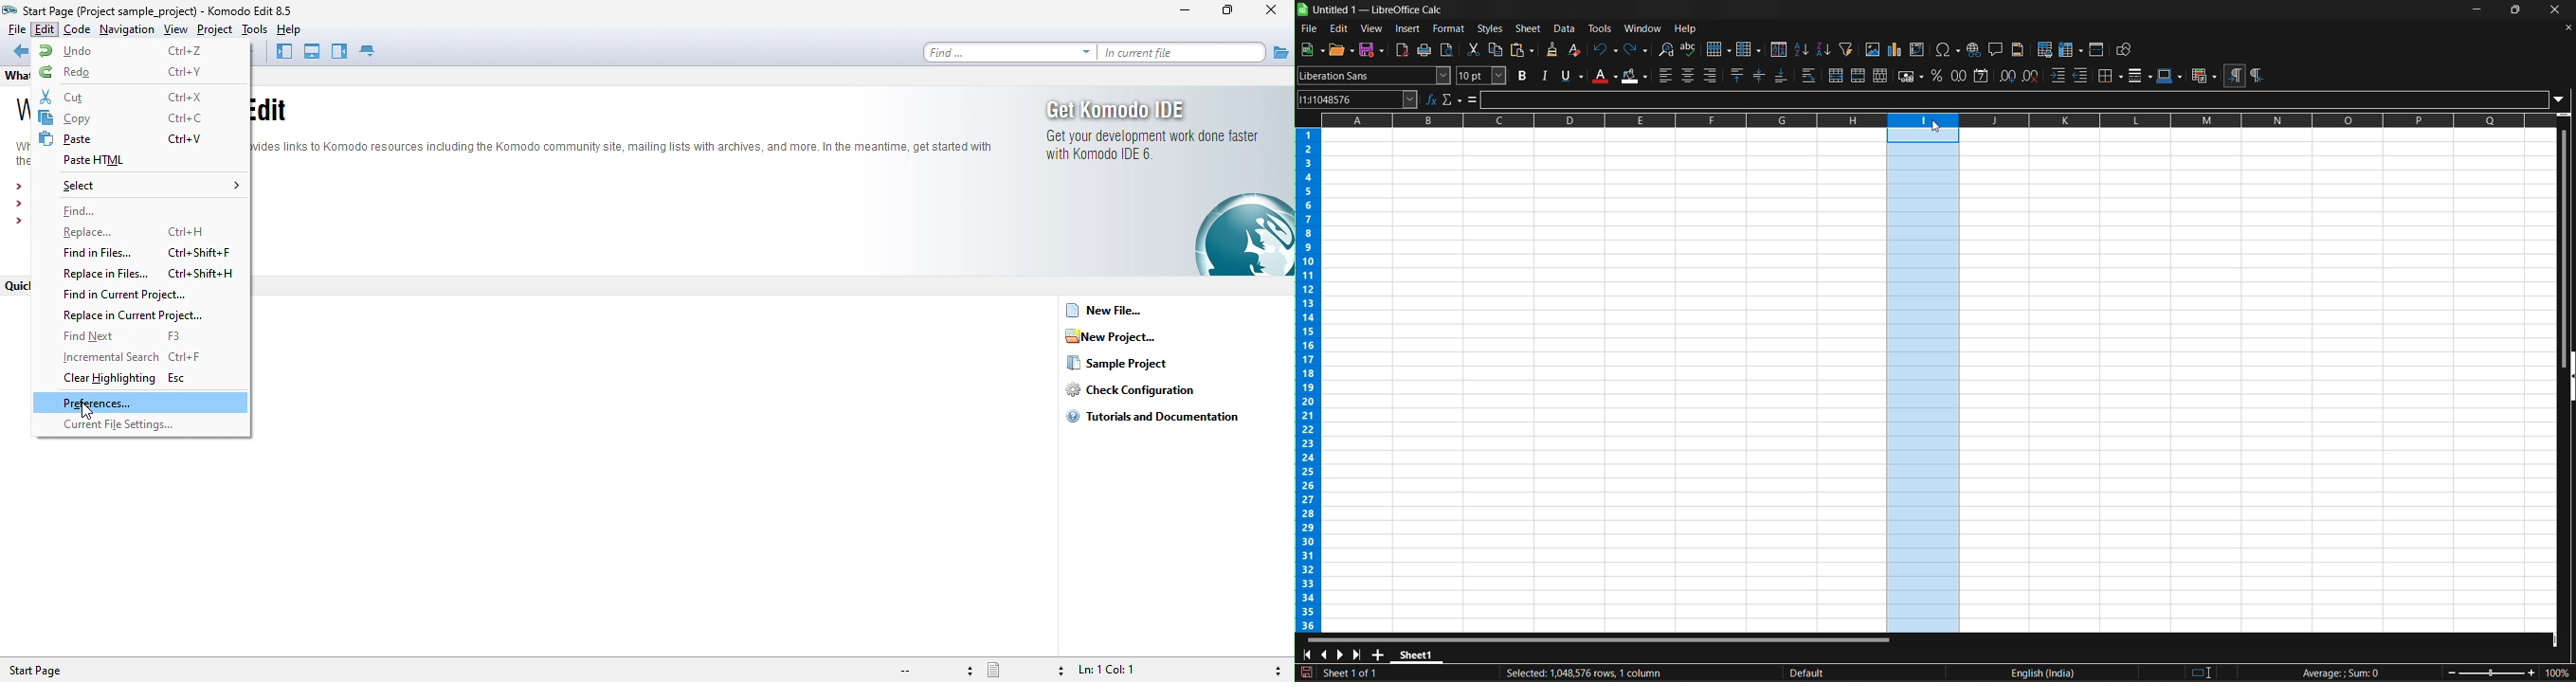 This screenshot has width=2576, height=700. Describe the element at coordinates (1545, 76) in the screenshot. I see `italic` at that location.